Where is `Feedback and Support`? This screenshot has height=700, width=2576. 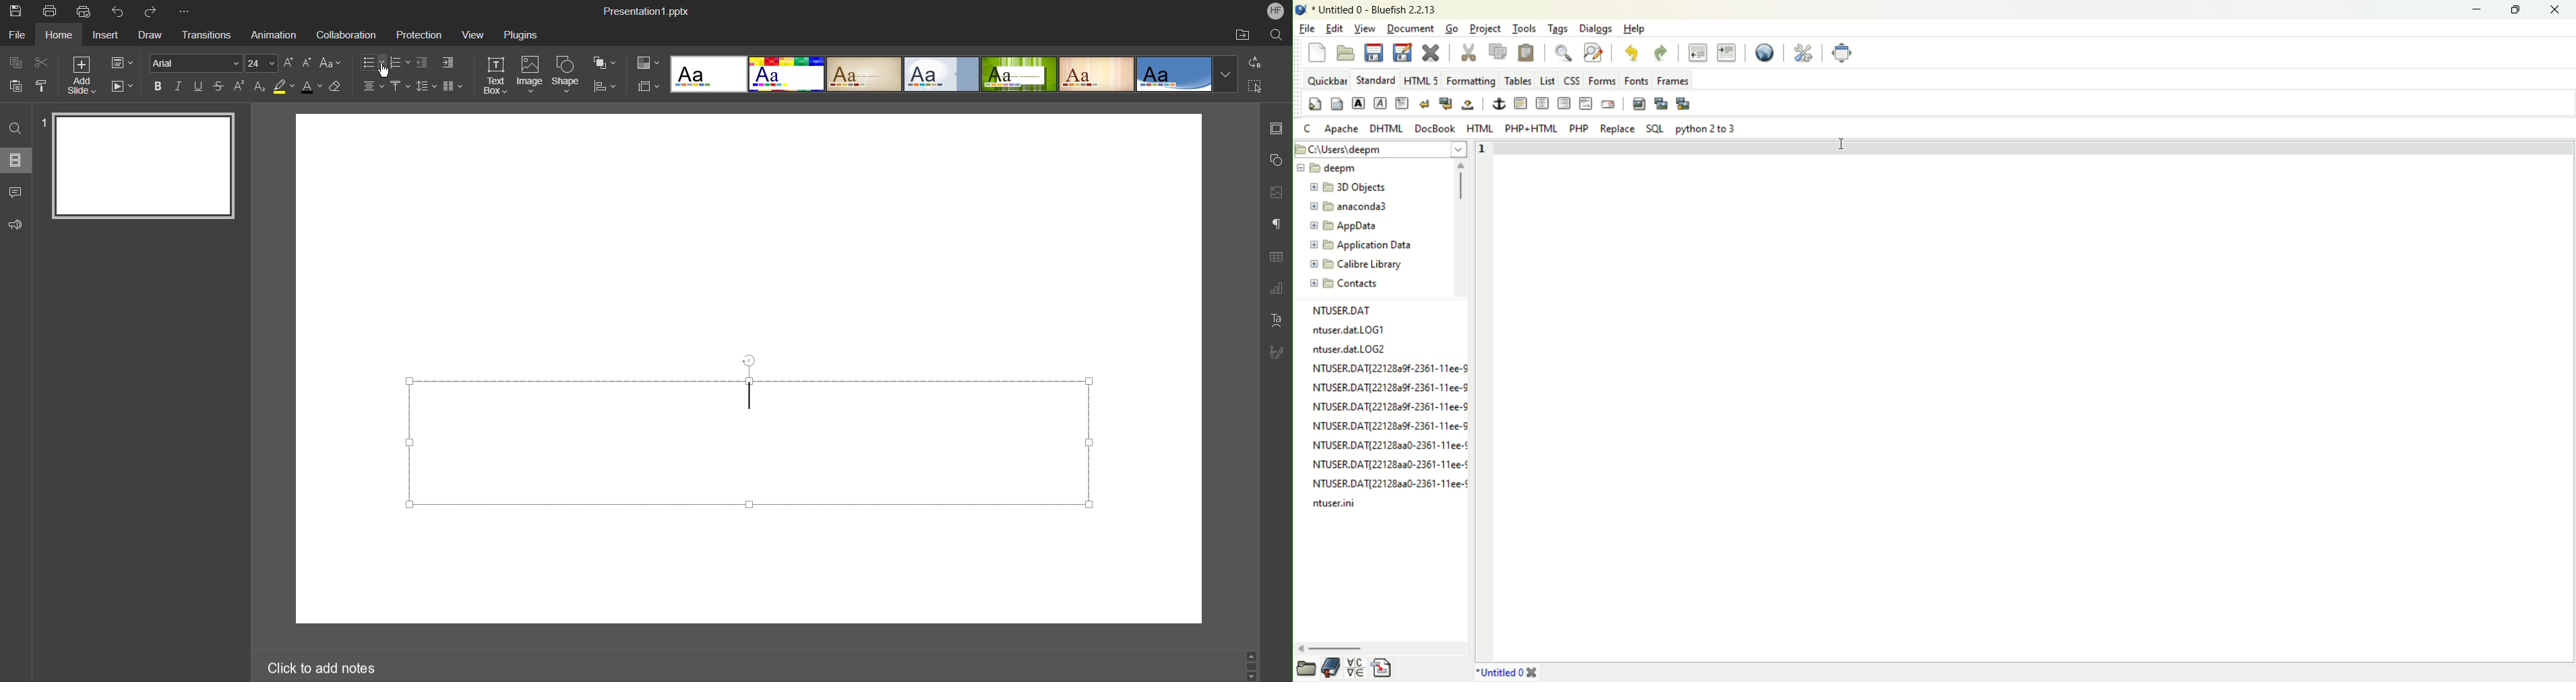 Feedback and Support is located at coordinates (15, 226).